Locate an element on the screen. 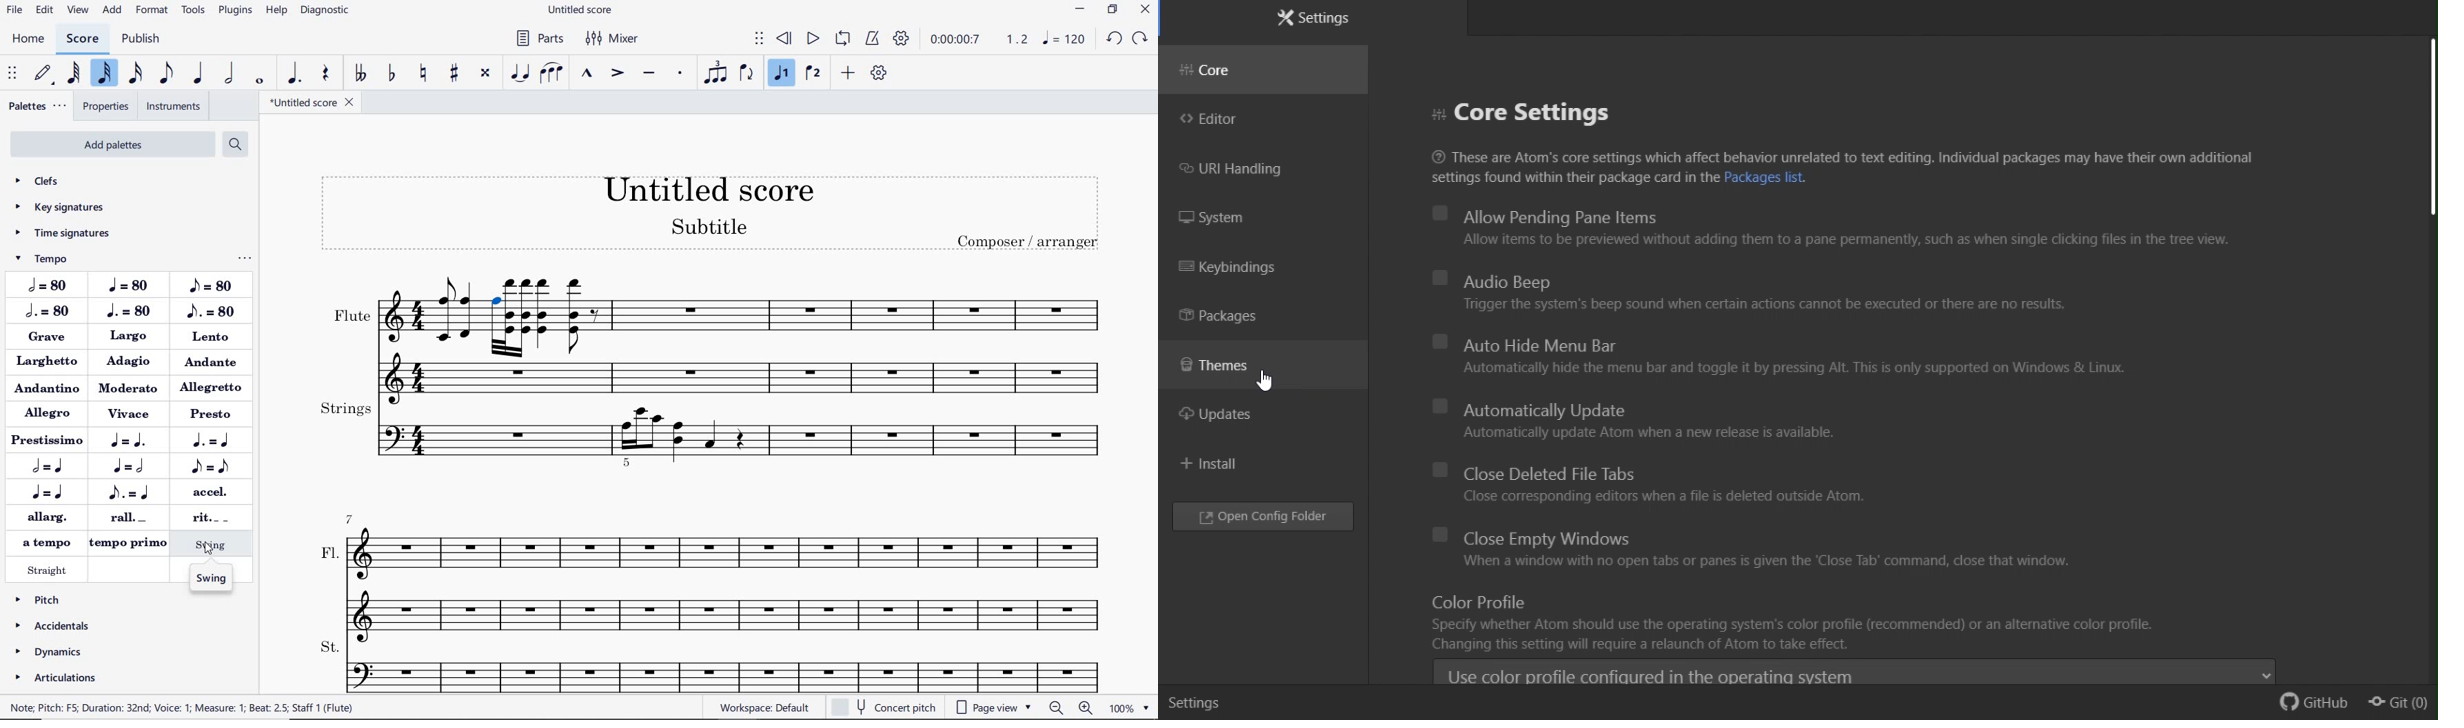 Image resolution: width=2464 pixels, height=728 pixels. MARCATO is located at coordinates (586, 76).